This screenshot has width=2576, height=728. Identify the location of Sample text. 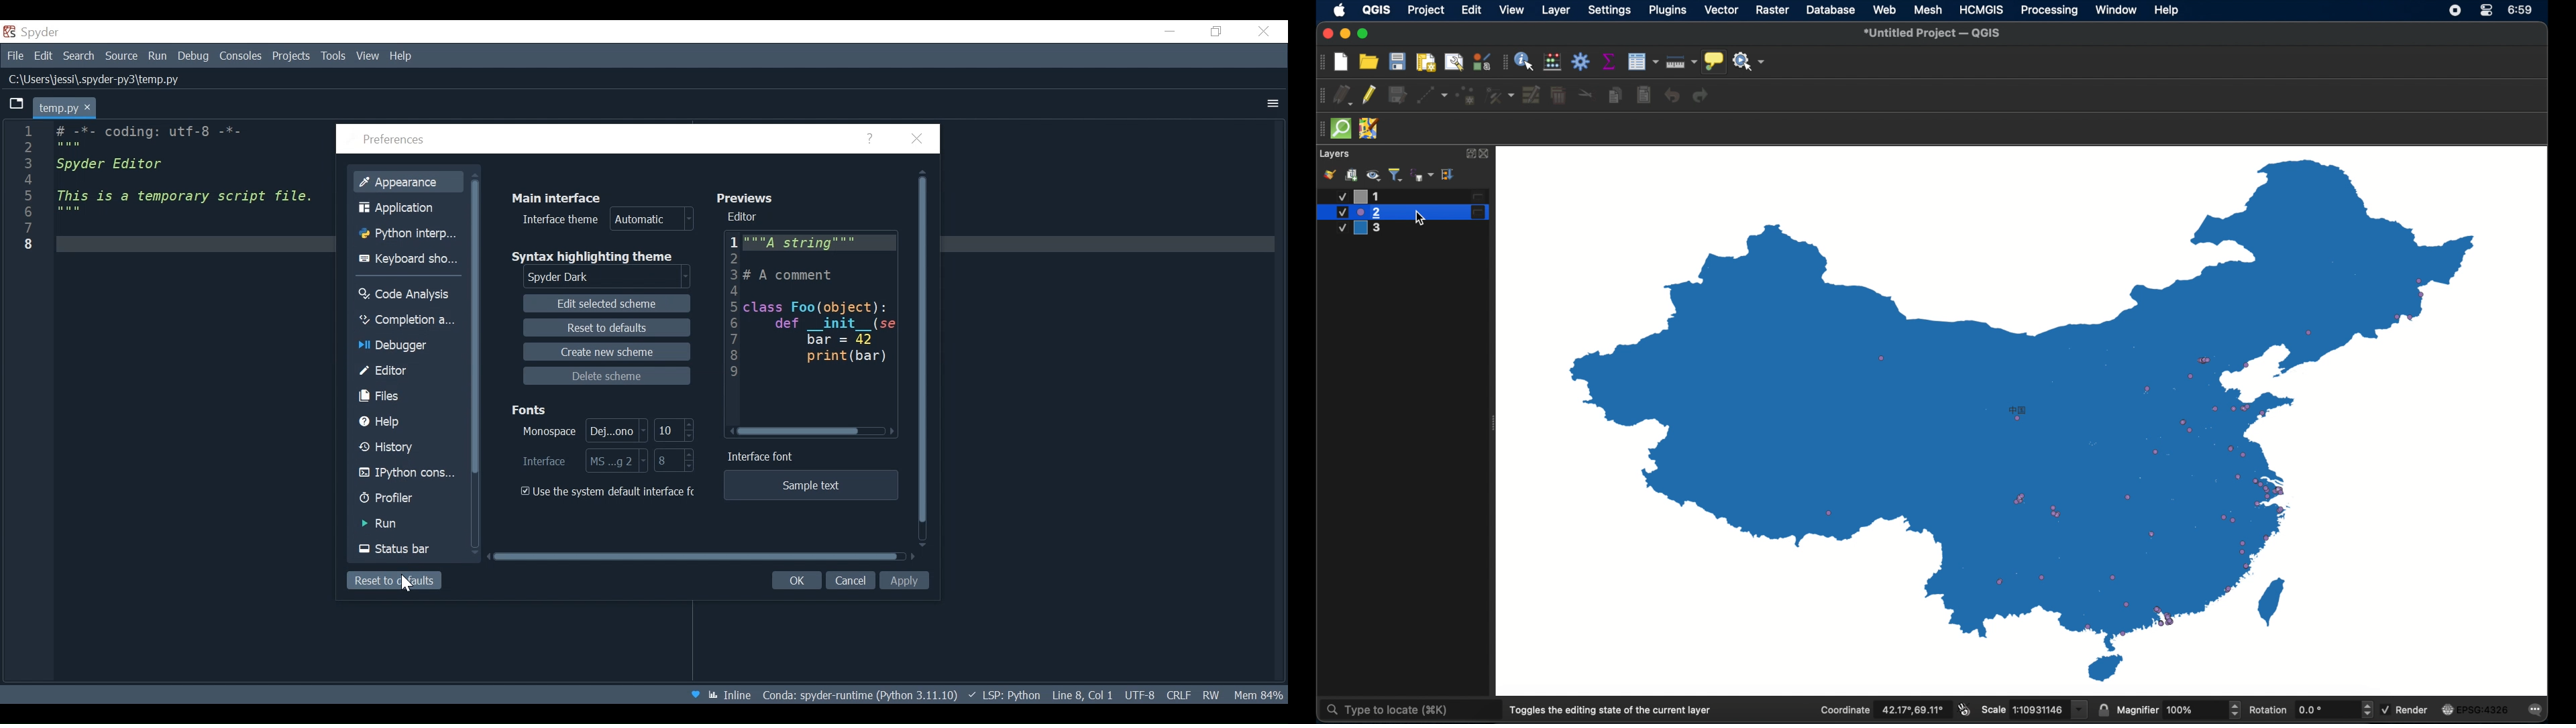
(810, 485).